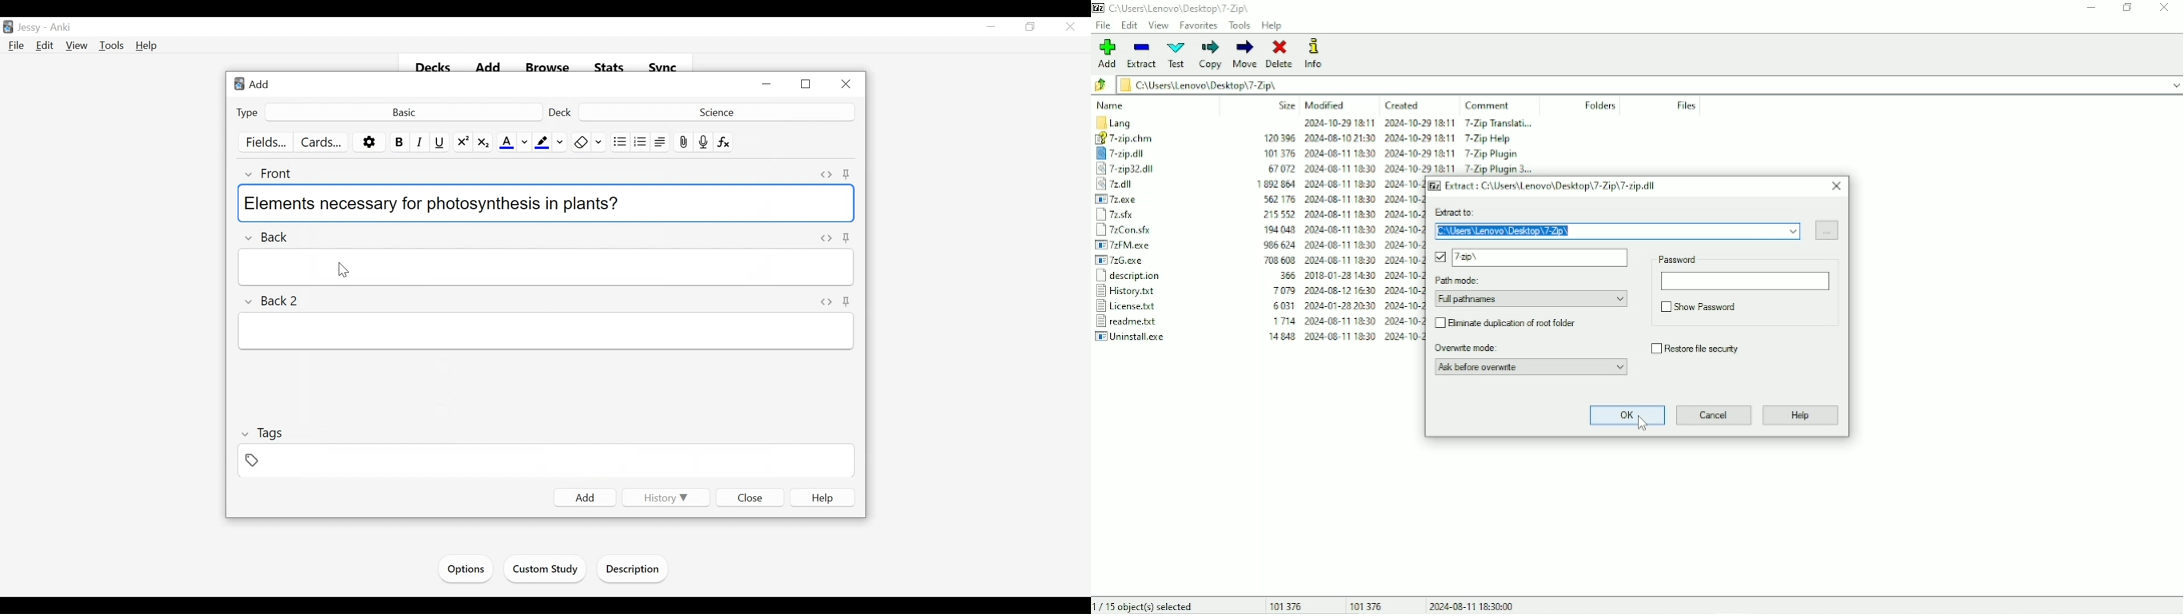 The image size is (2184, 616). Describe the element at coordinates (1210, 54) in the screenshot. I see `Copy` at that location.